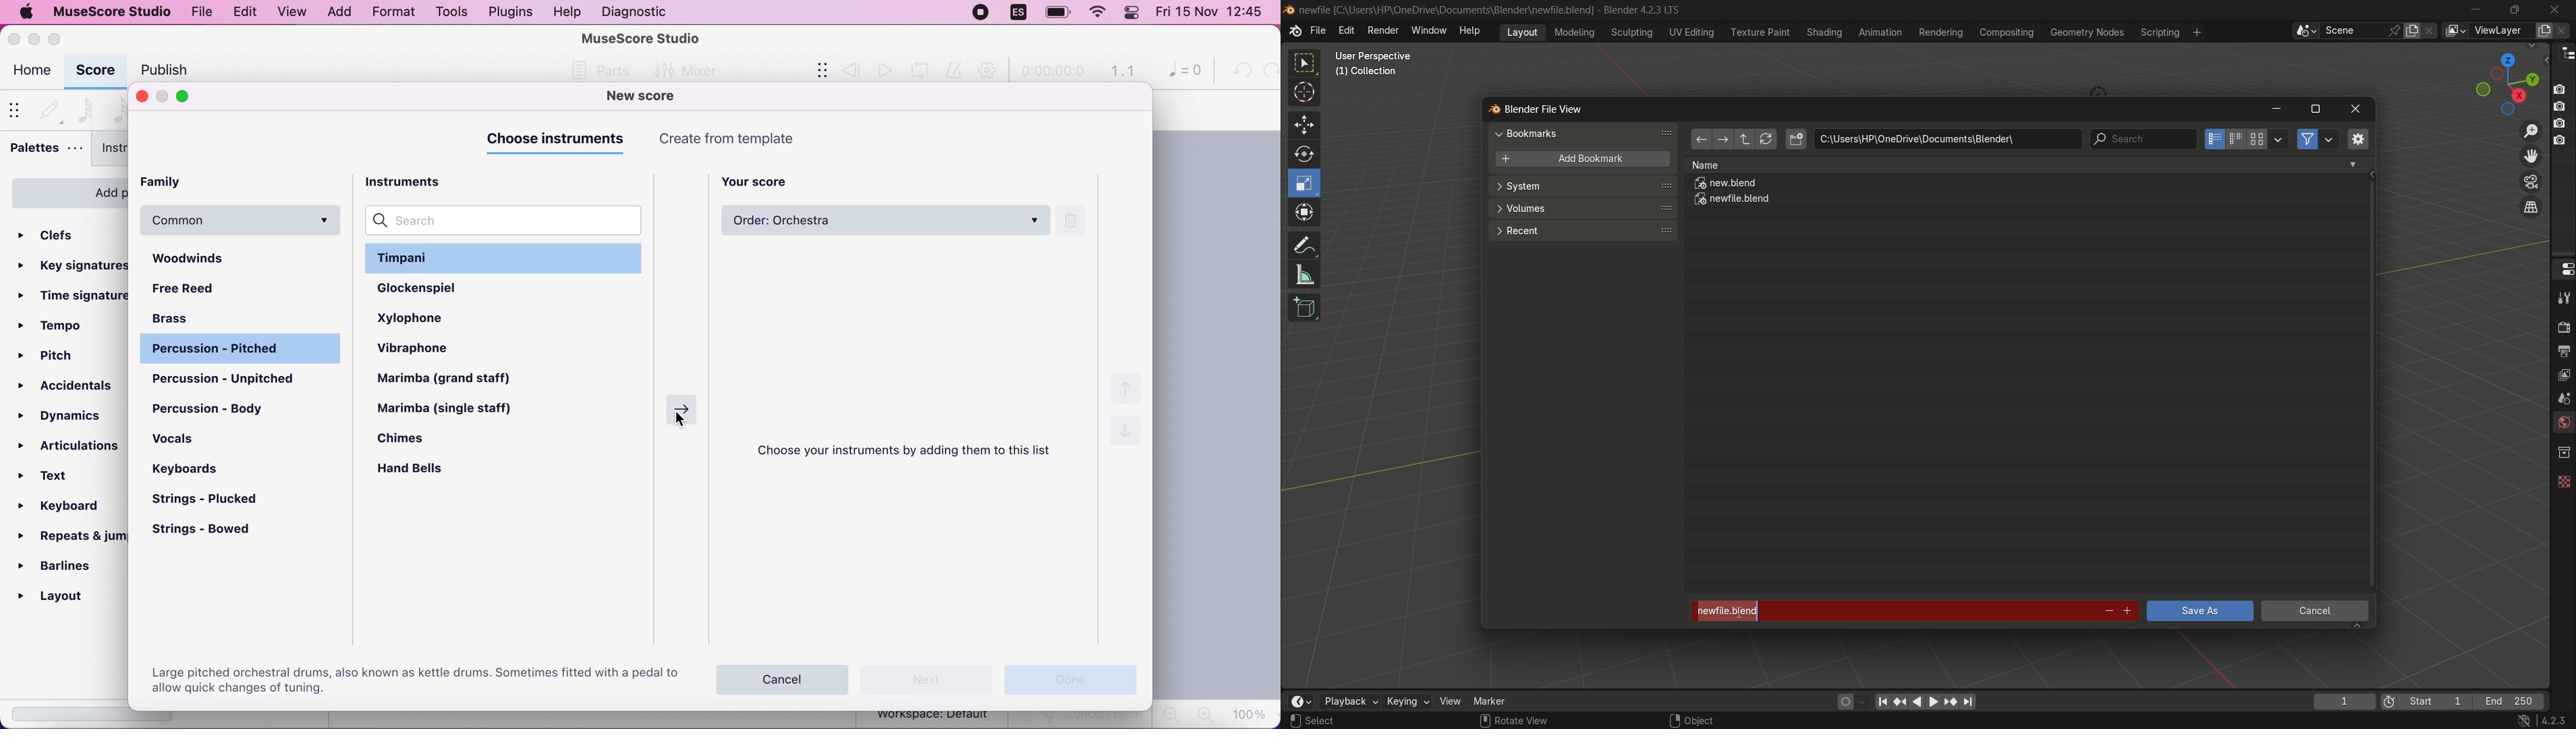 The width and height of the screenshot is (2576, 756). Describe the element at coordinates (1054, 13) in the screenshot. I see `battery` at that location.